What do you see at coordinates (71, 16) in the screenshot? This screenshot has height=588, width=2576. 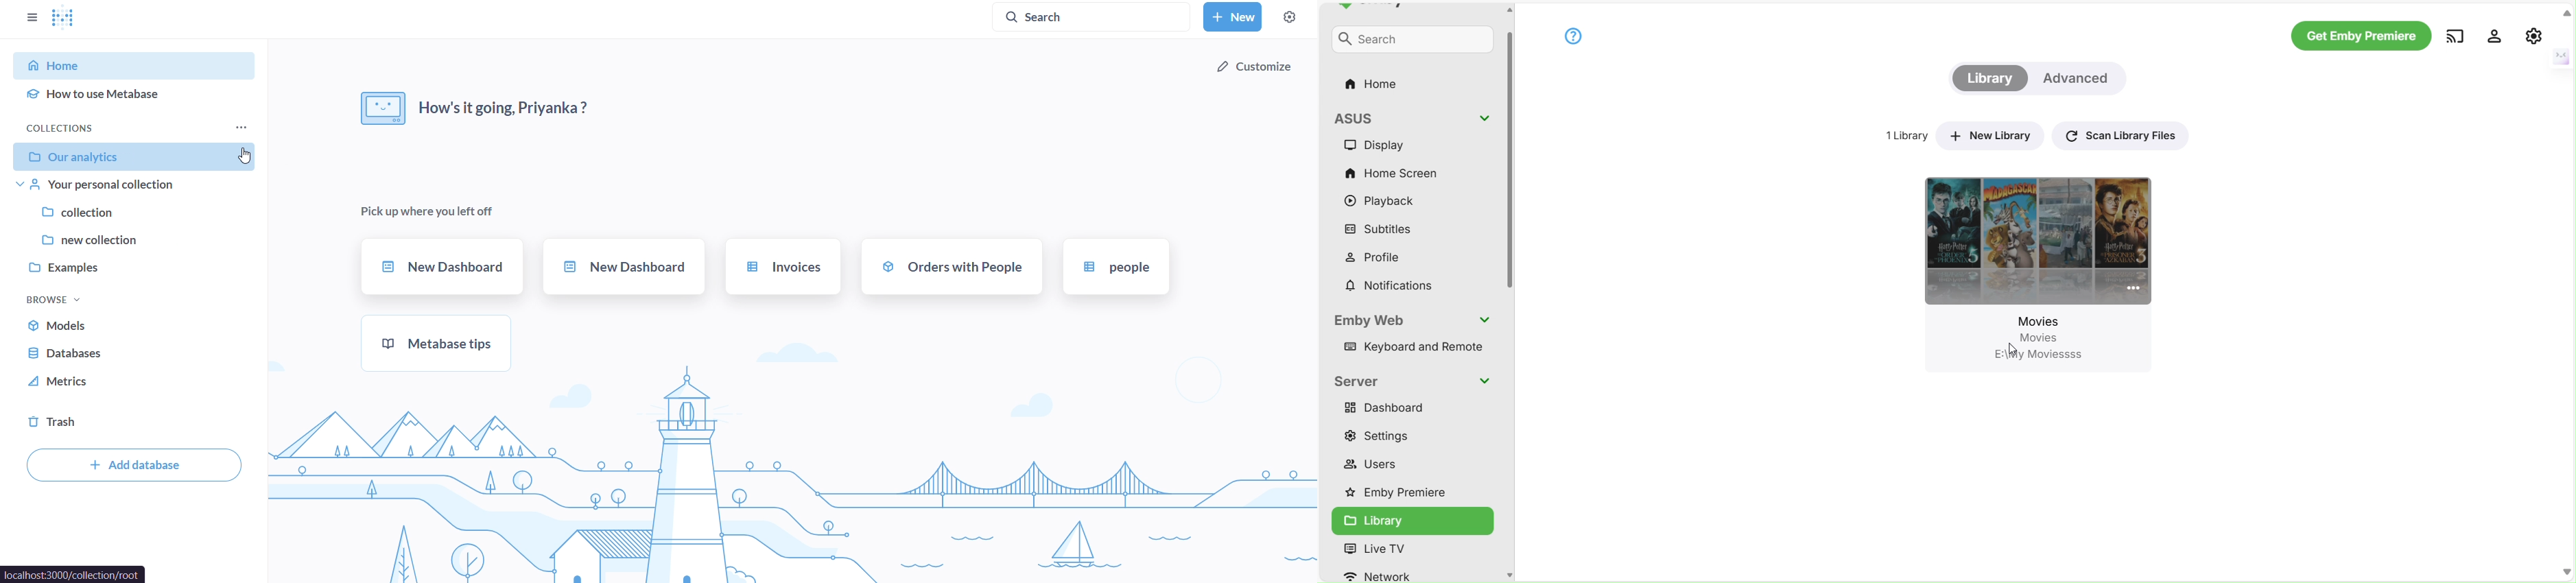 I see `logo` at bounding box center [71, 16].